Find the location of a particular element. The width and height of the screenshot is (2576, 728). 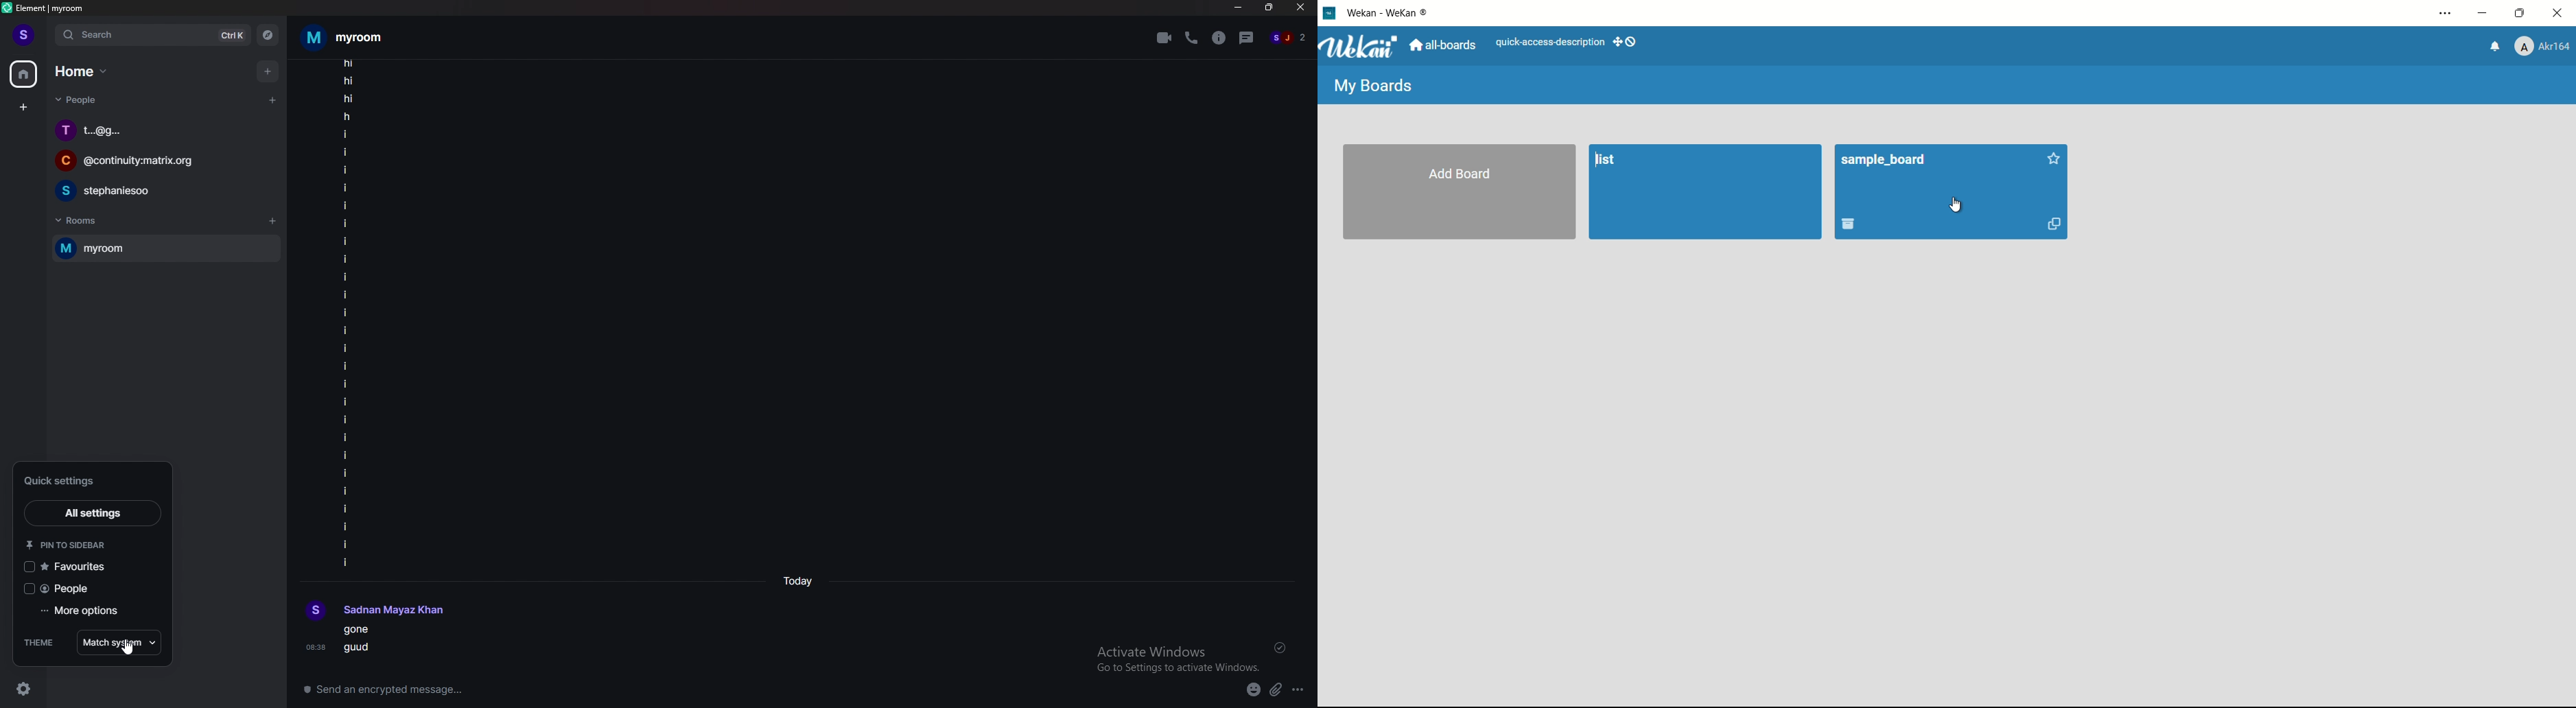

settings is located at coordinates (21, 688).